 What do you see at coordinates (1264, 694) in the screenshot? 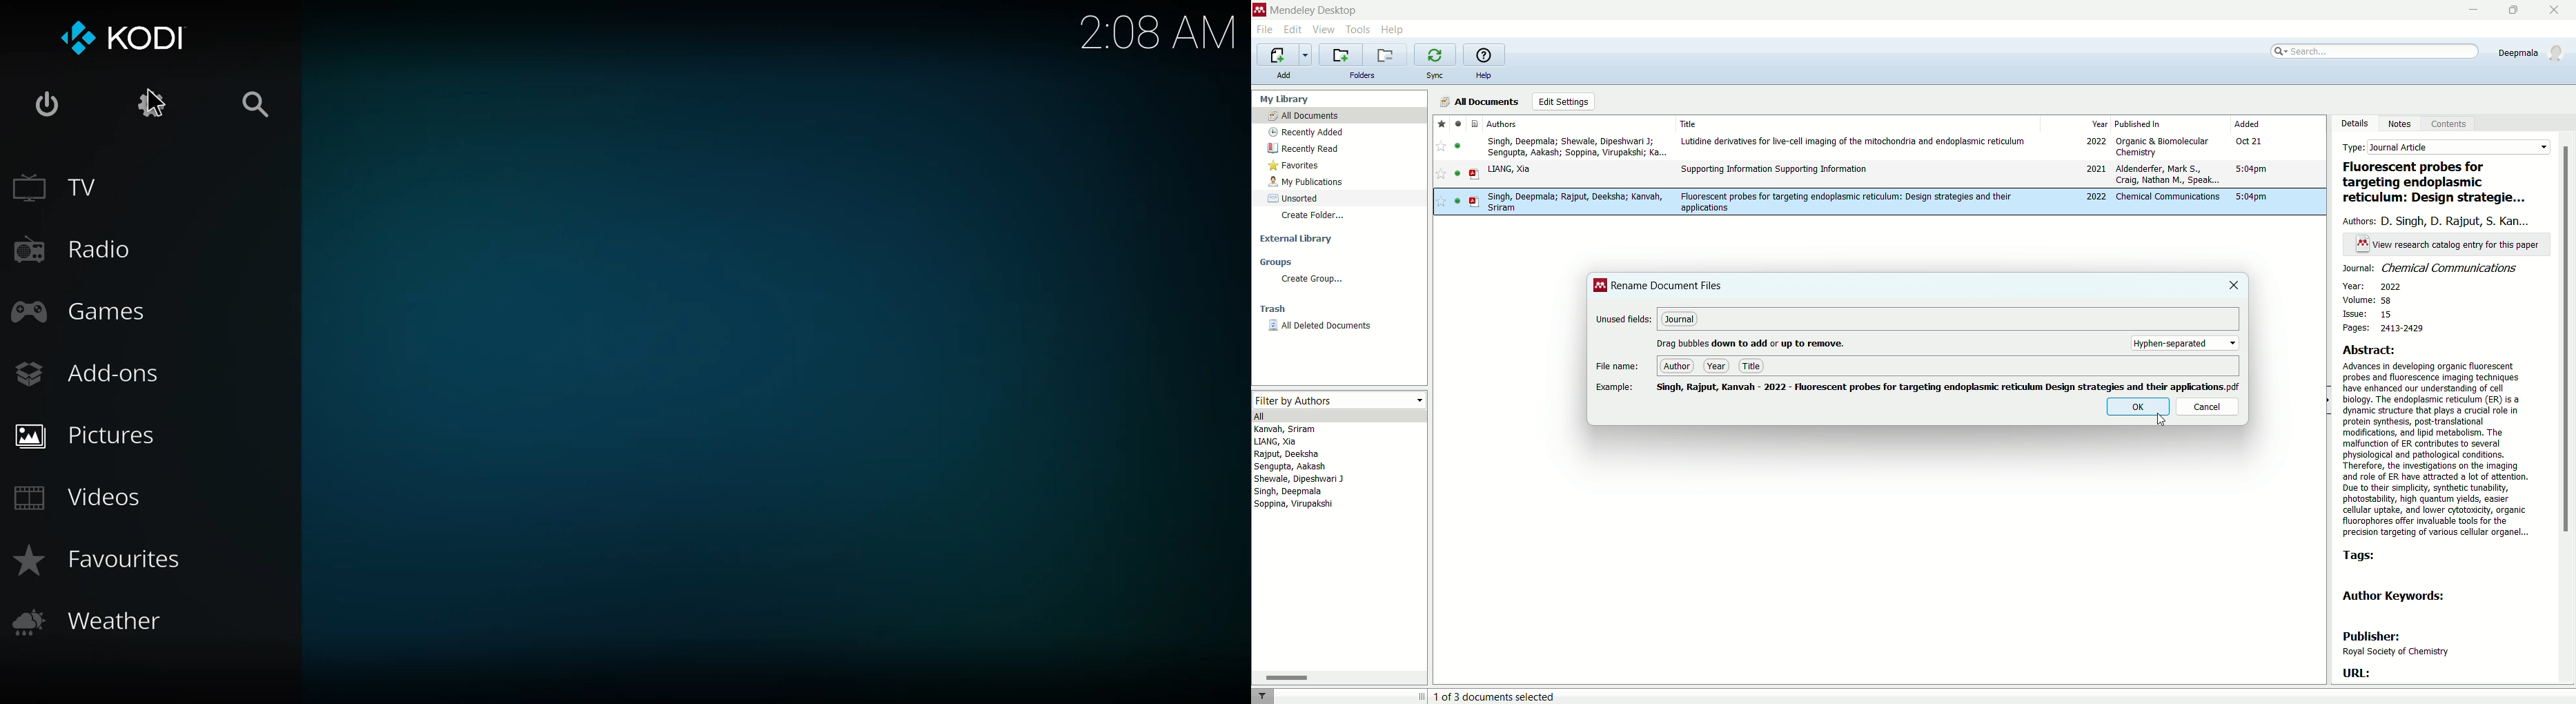
I see `filter` at bounding box center [1264, 694].